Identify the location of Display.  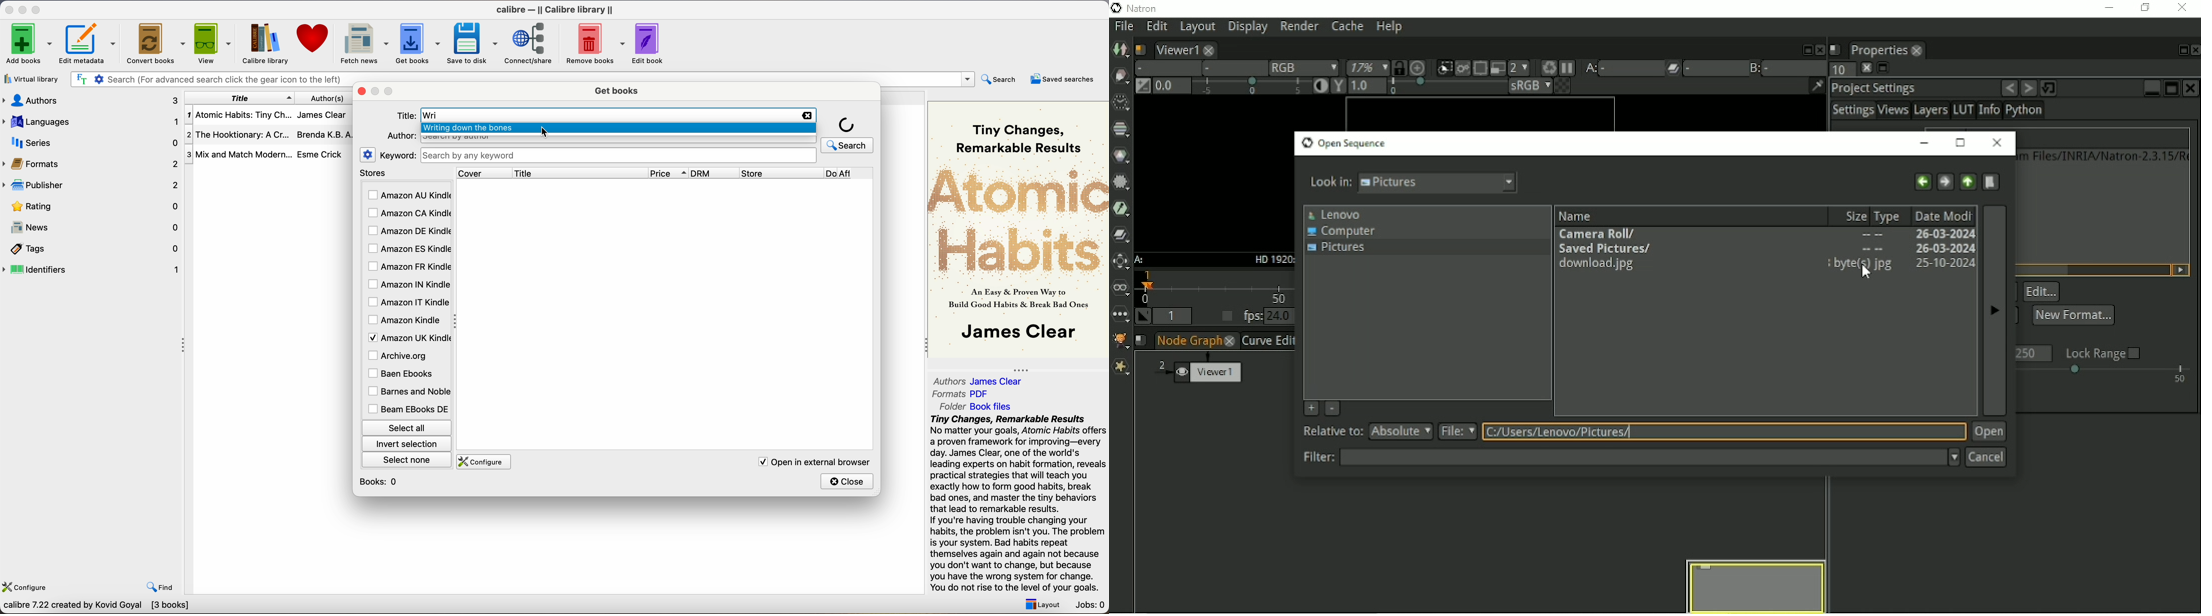
(1248, 28).